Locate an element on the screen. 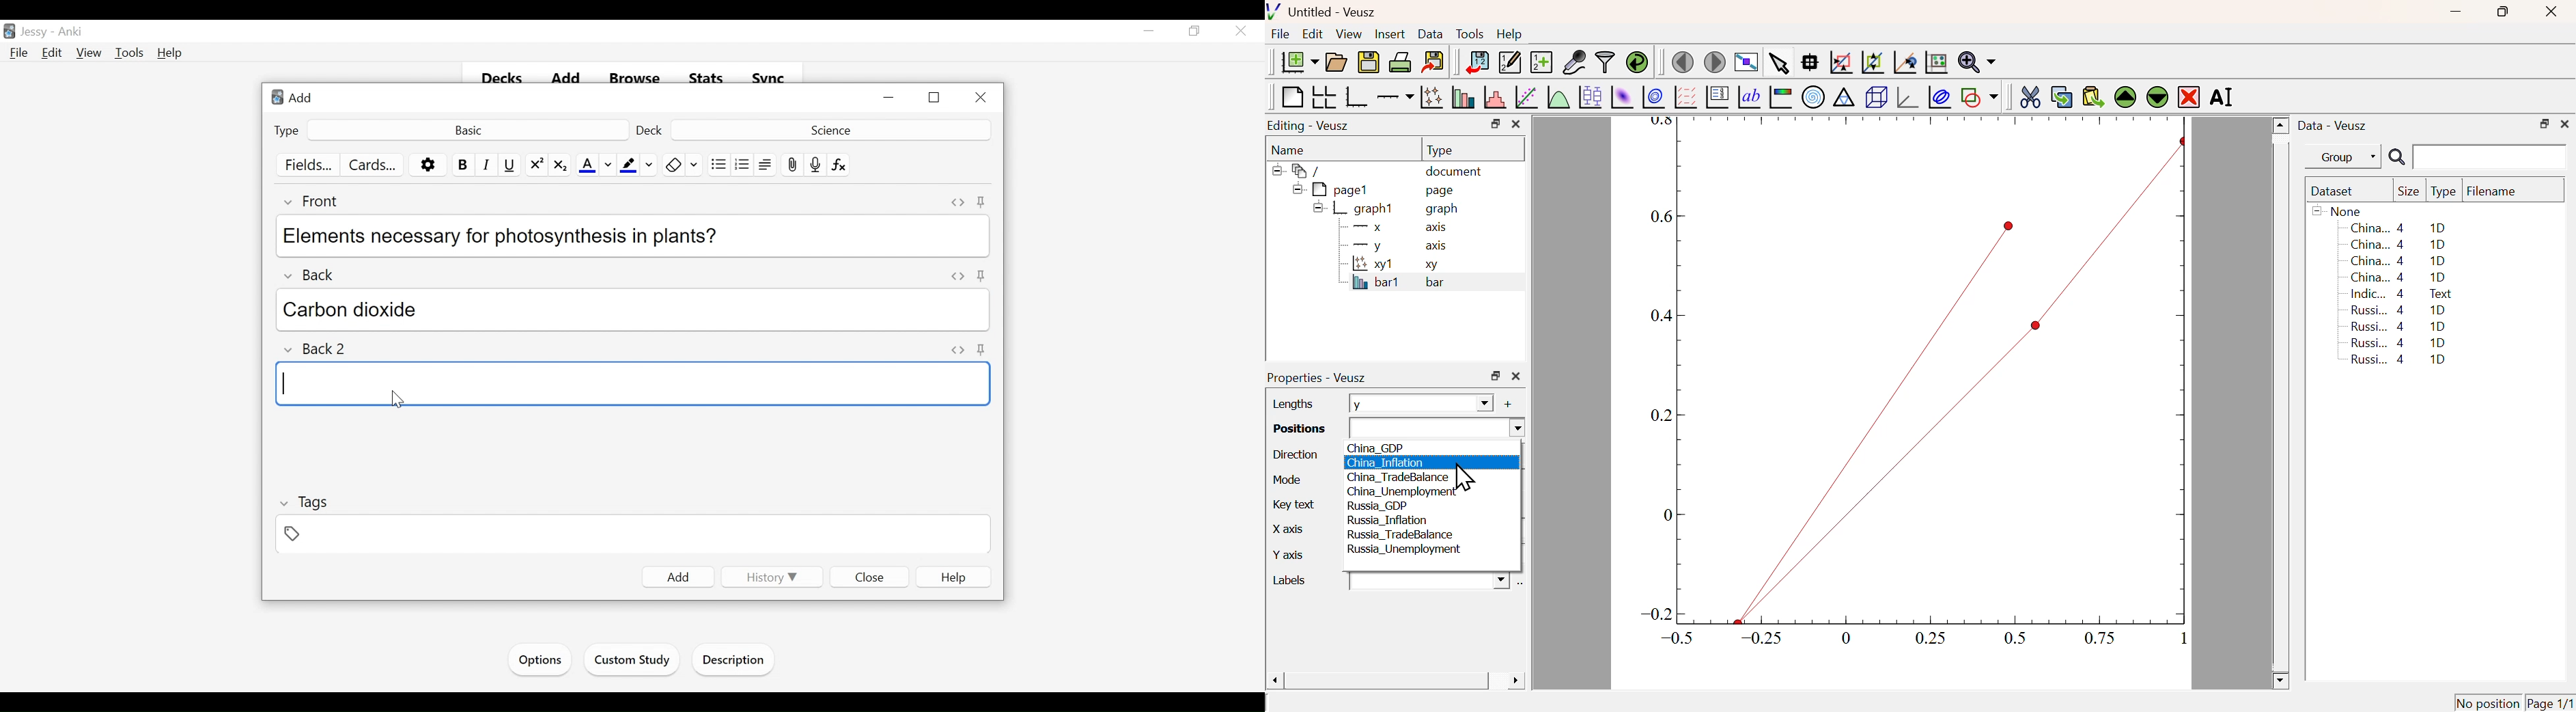 The image size is (2576, 728). Group is located at coordinates (2347, 158).